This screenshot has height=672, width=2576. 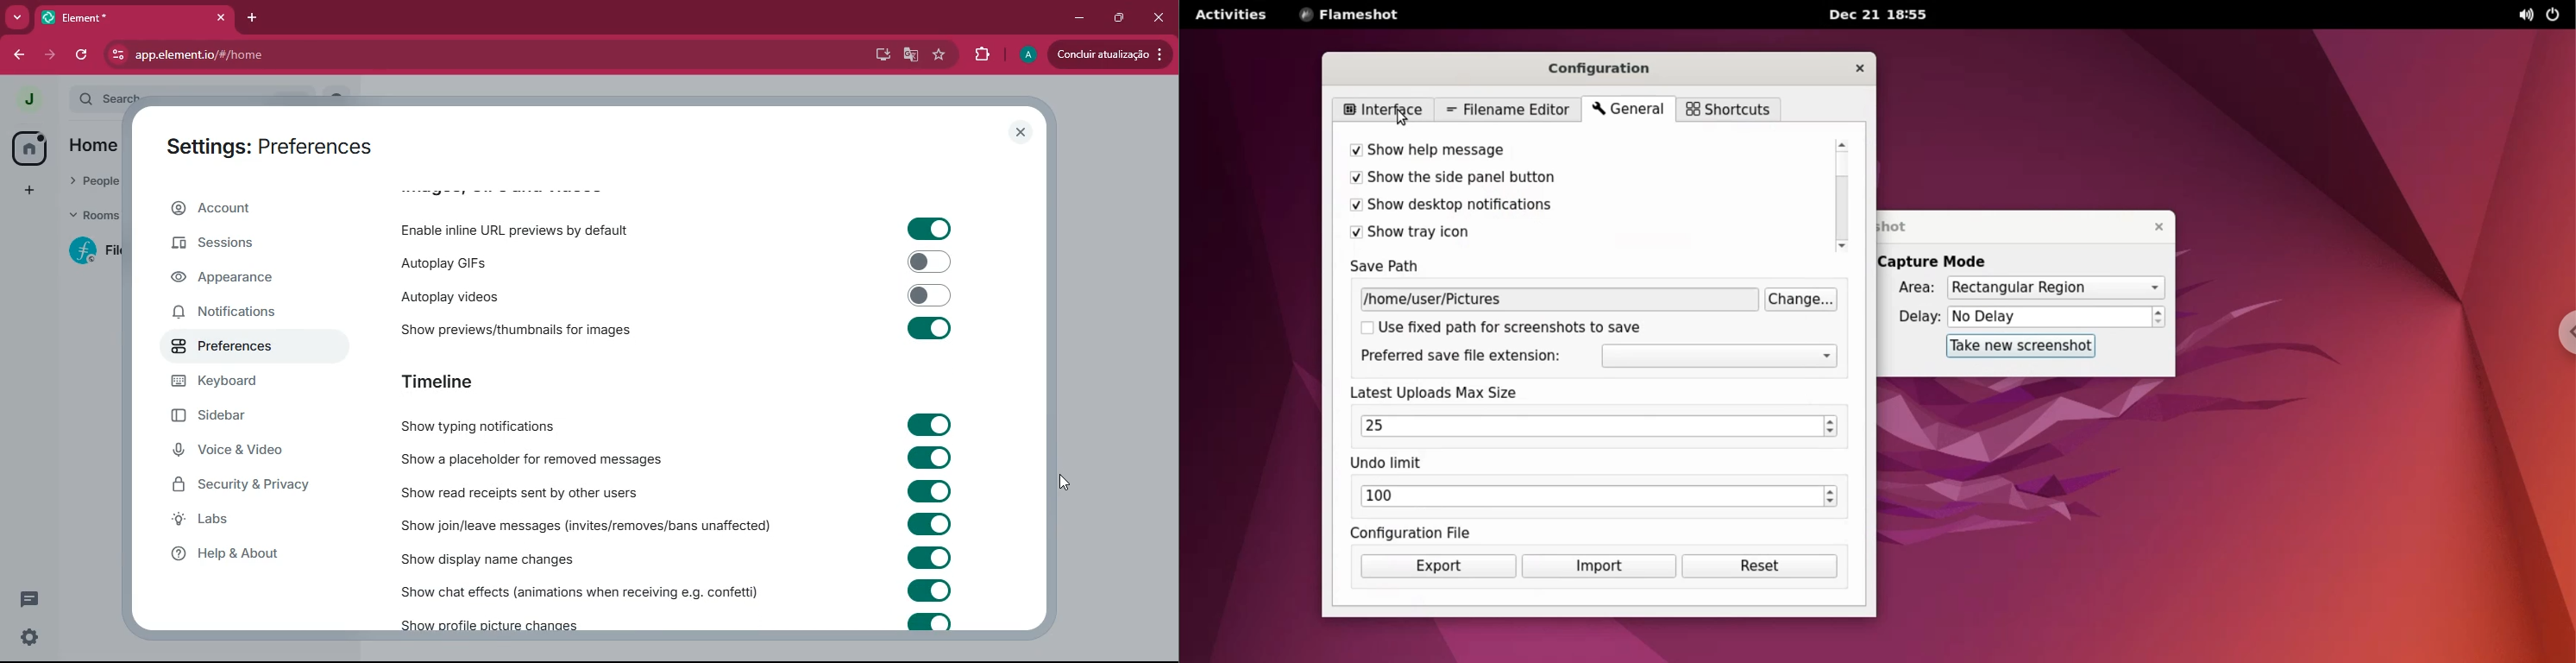 What do you see at coordinates (506, 426) in the screenshot?
I see `show typing notifications` at bounding box center [506, 426].